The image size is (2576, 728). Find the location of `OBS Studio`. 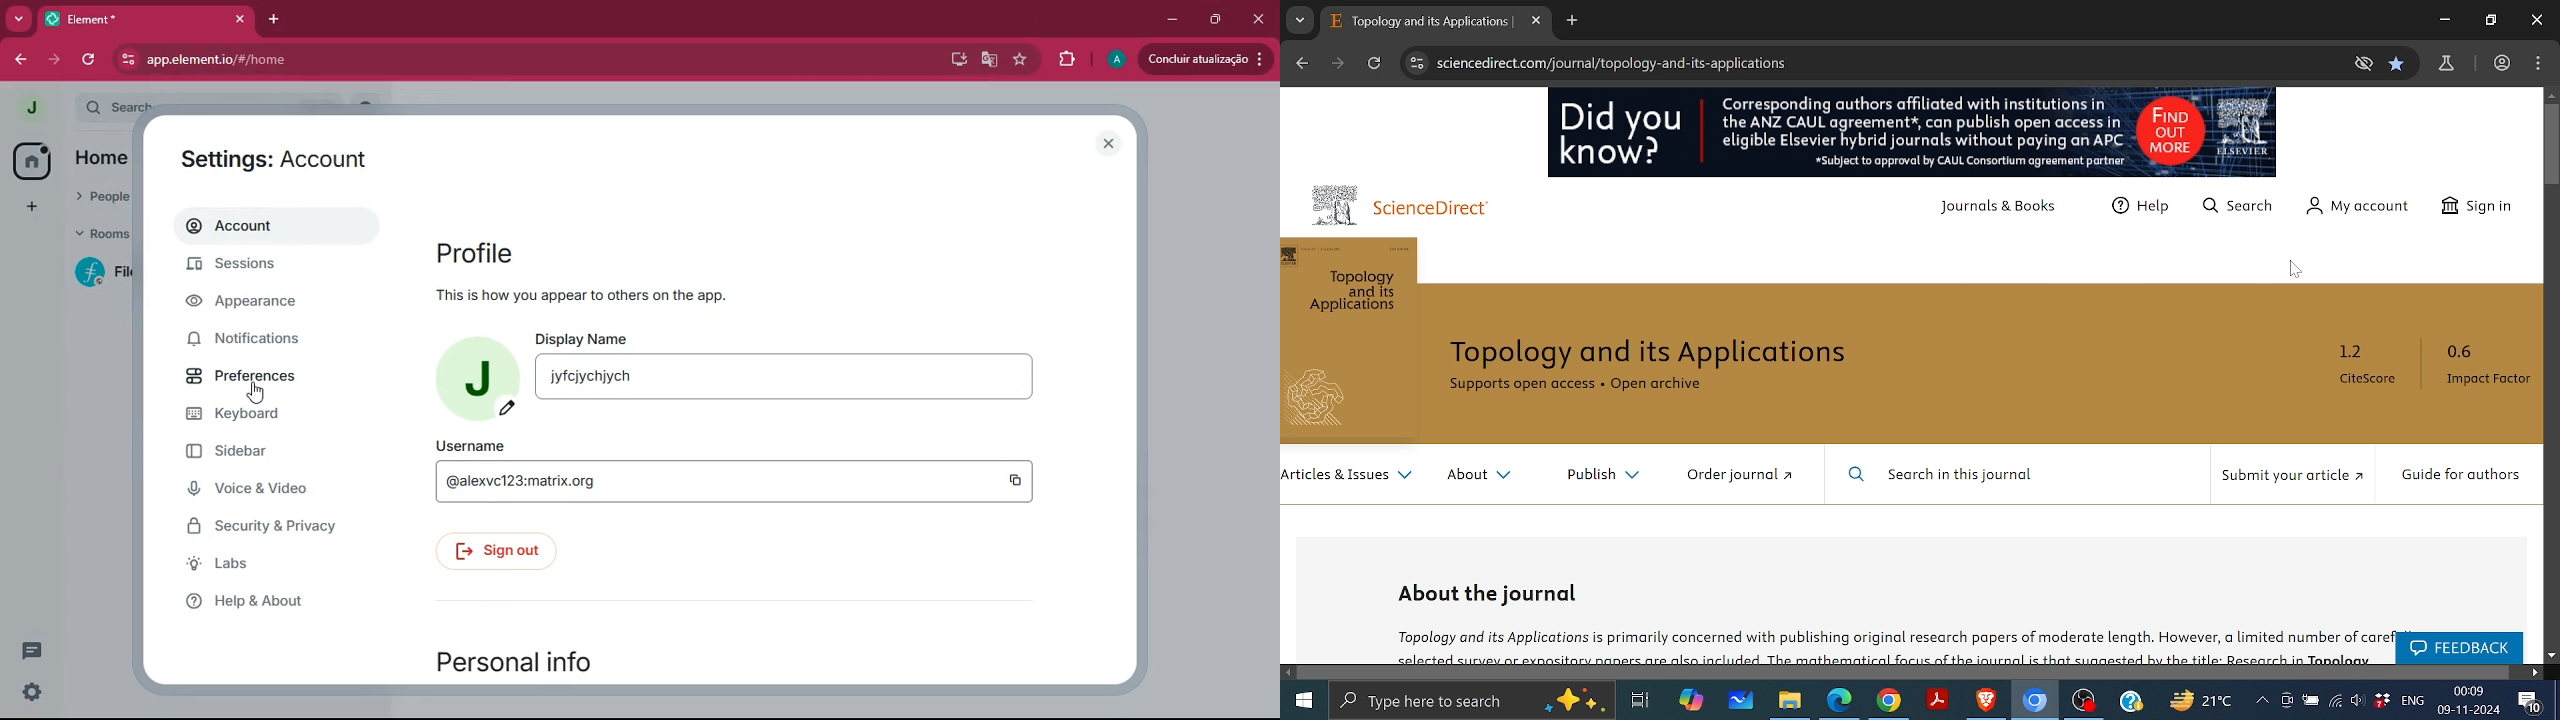

OBS Studio is located at coordinates (2086, 702).